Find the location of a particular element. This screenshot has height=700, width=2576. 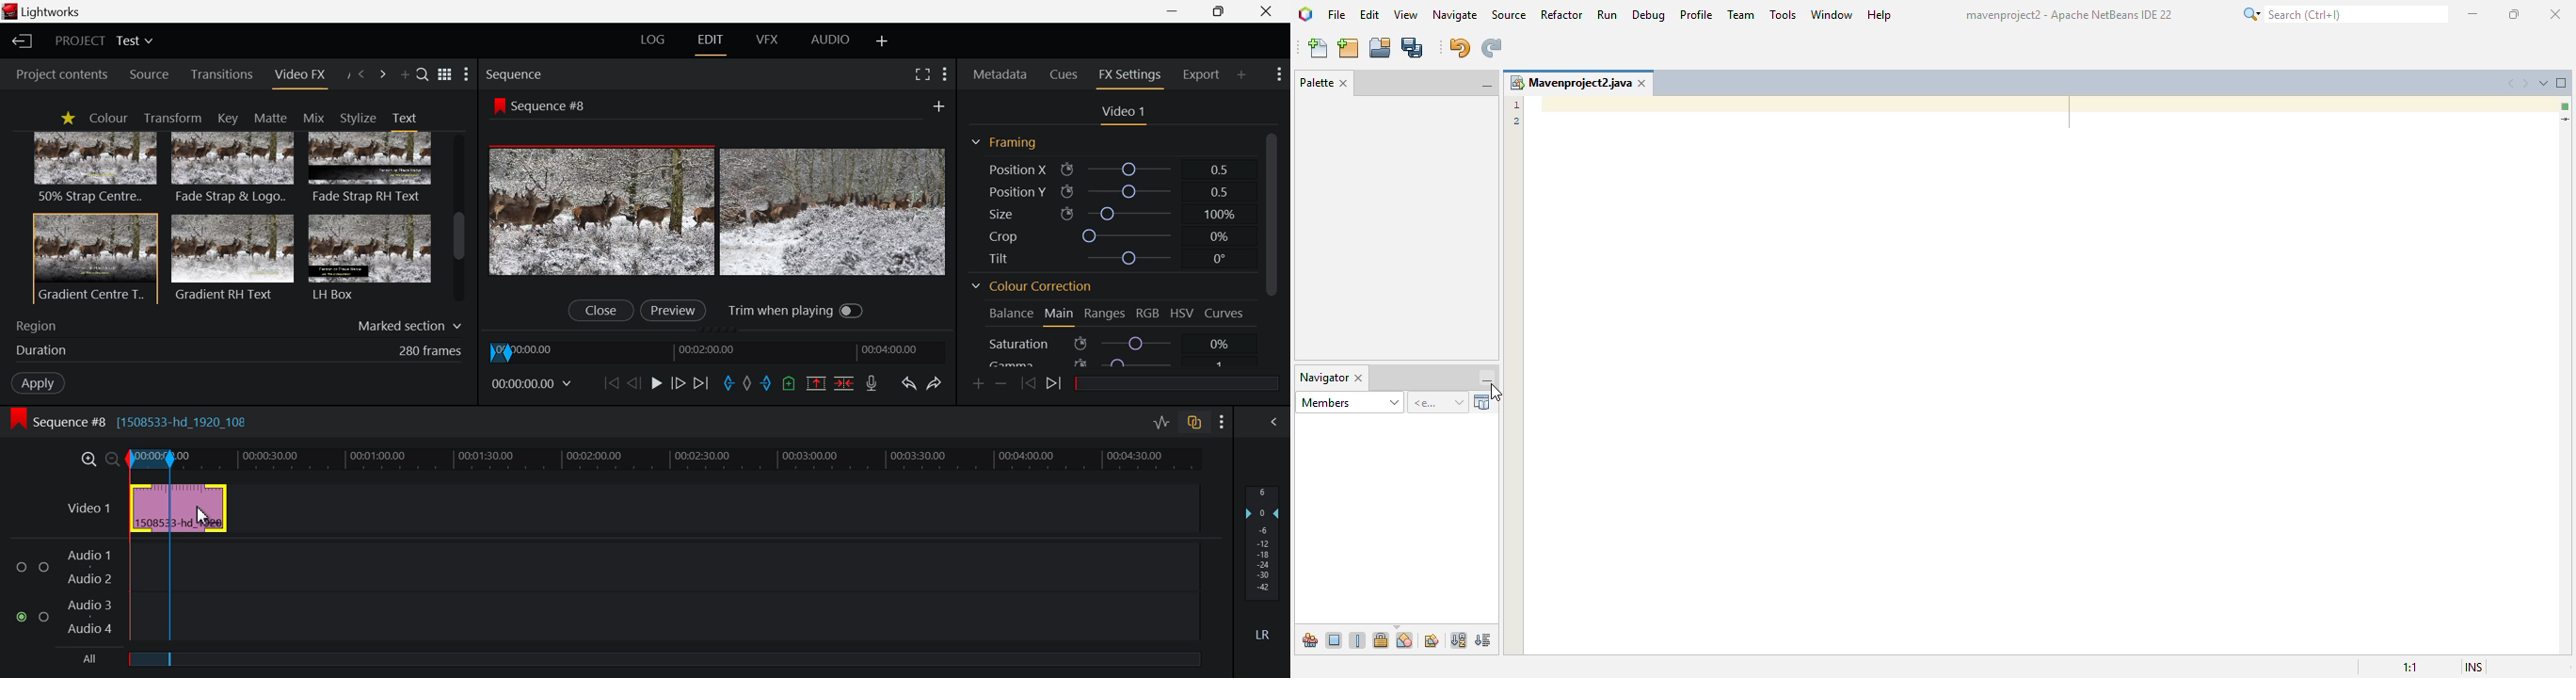

Preview is located at coordinates (673, 309).